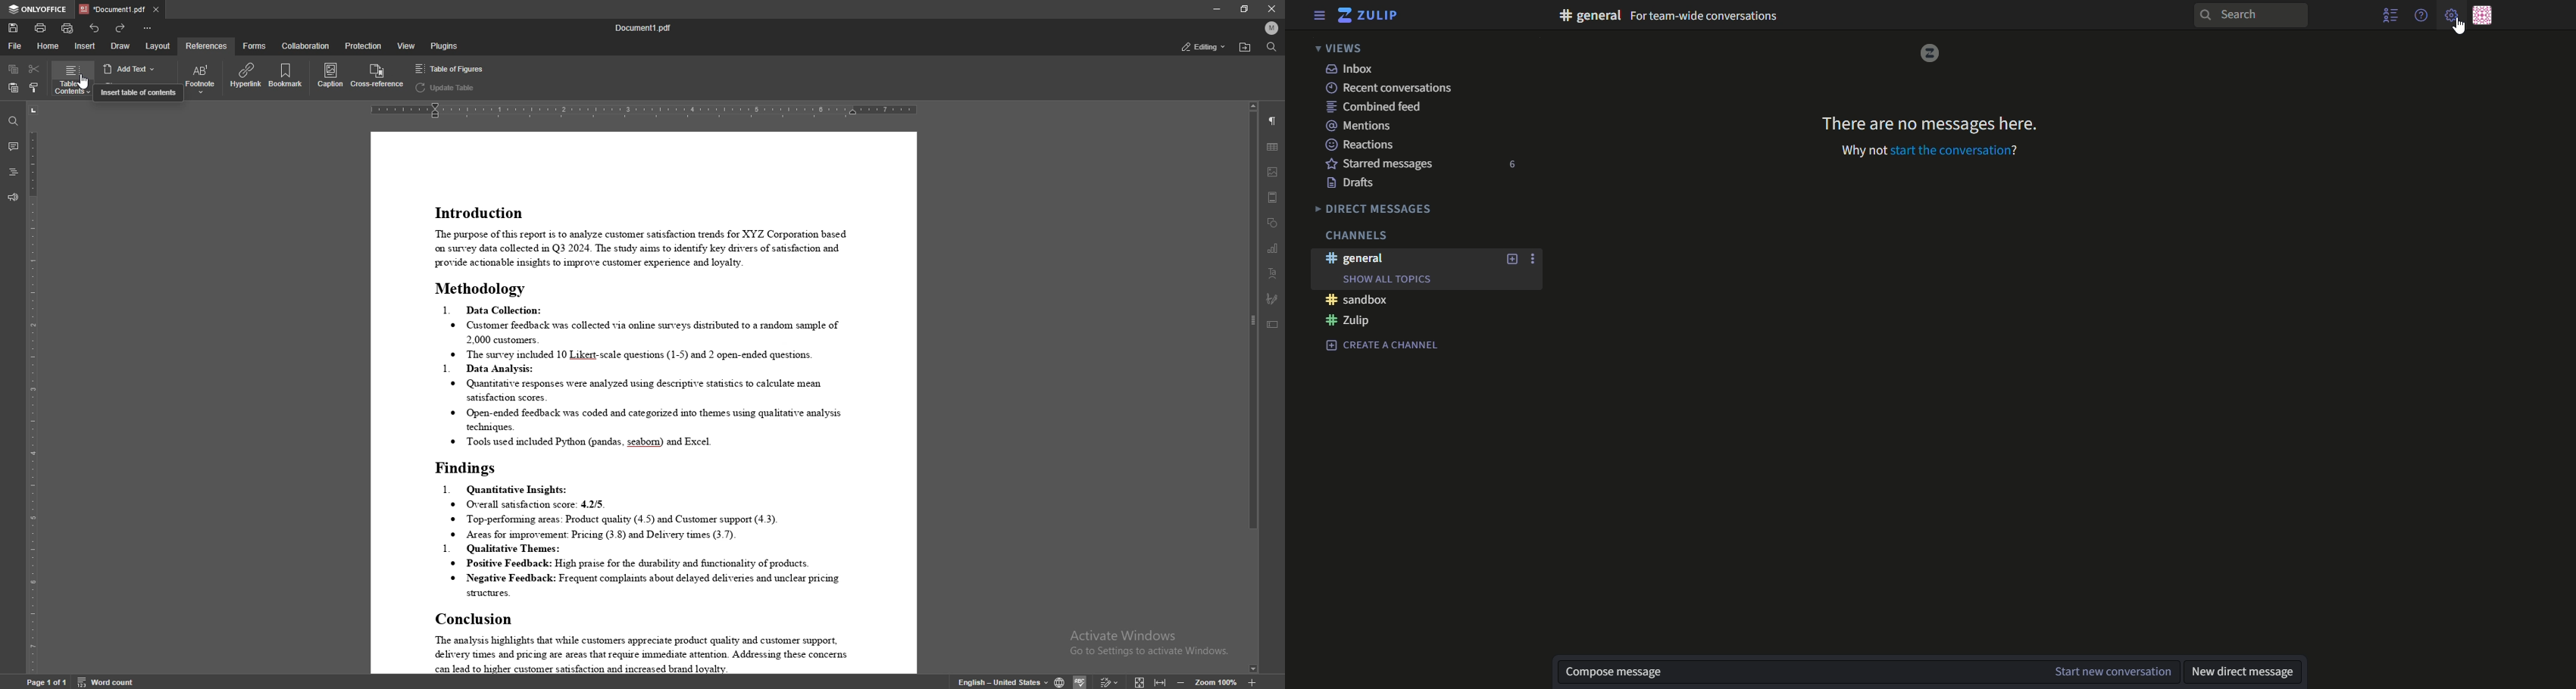 The width and height of the screenshot is (2576, 700). I want to click on main menu, so click(2450, 14).